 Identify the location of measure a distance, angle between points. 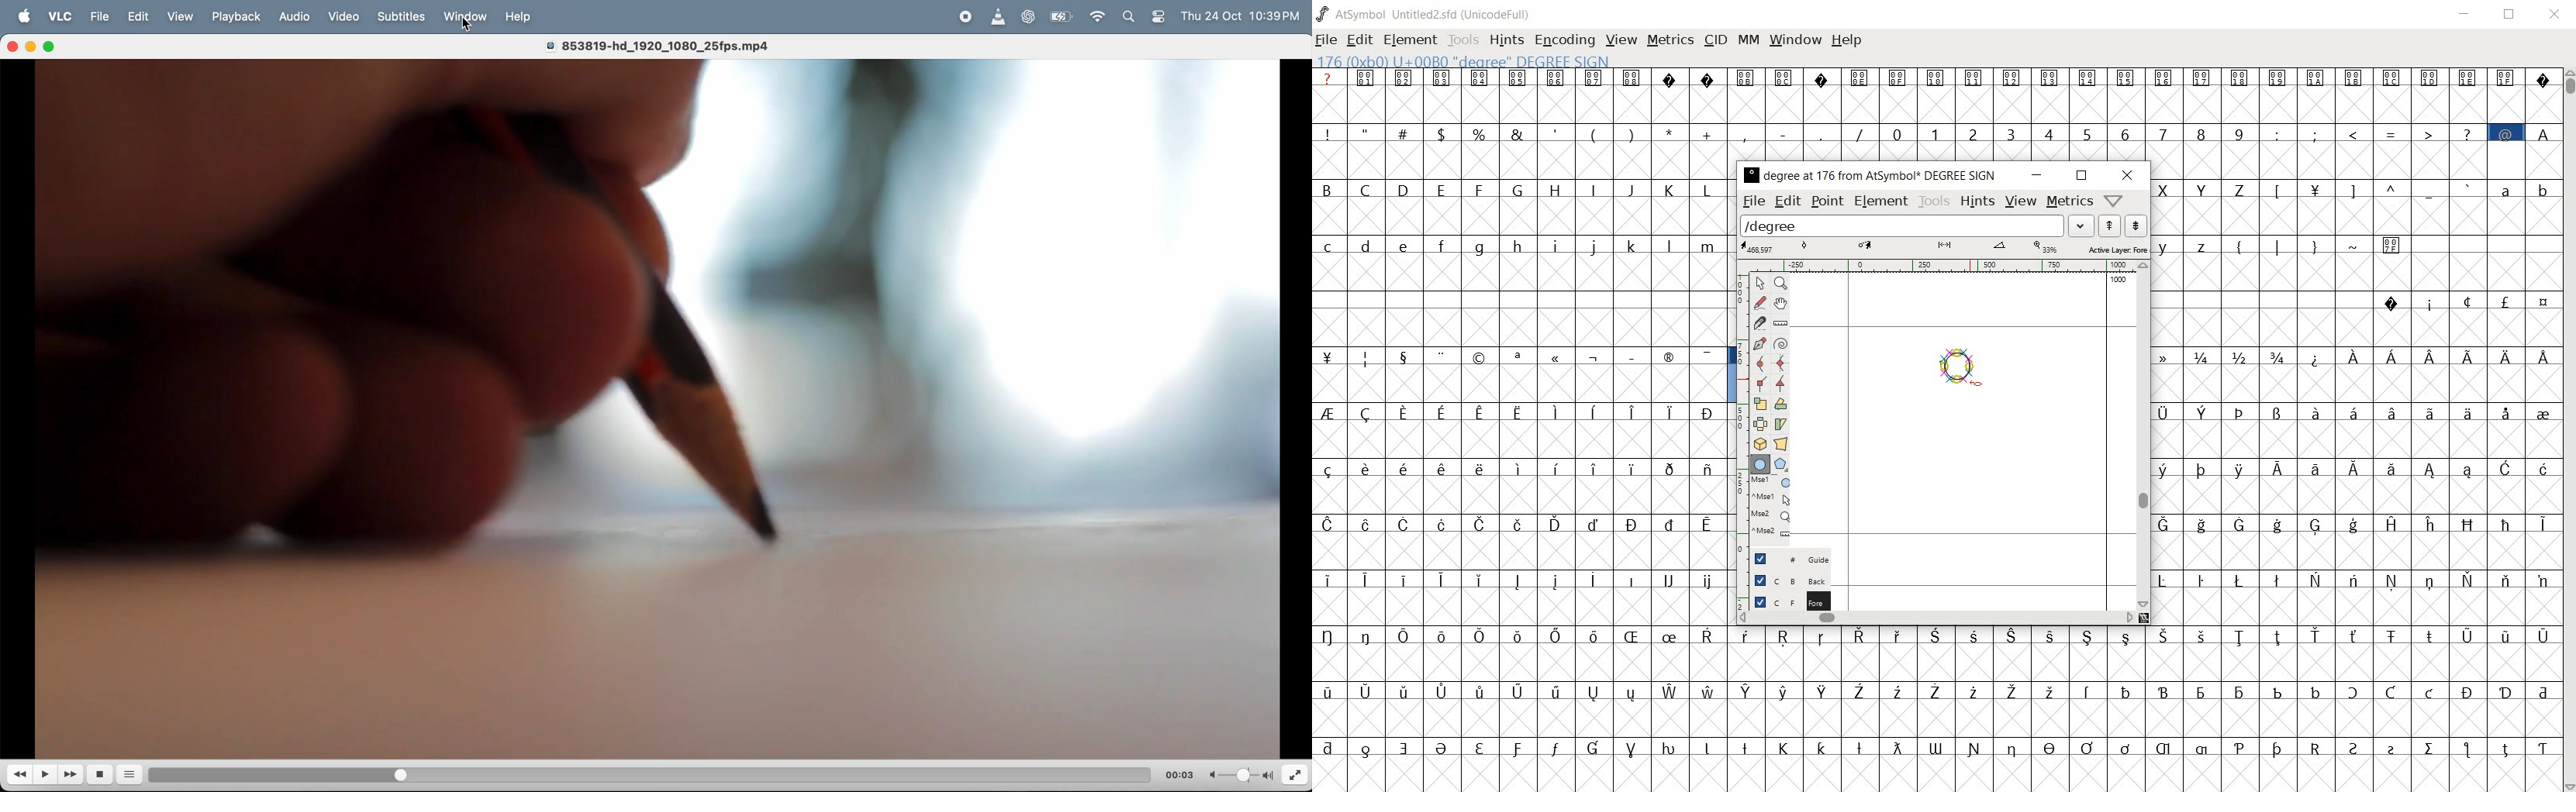
(1781, 324).